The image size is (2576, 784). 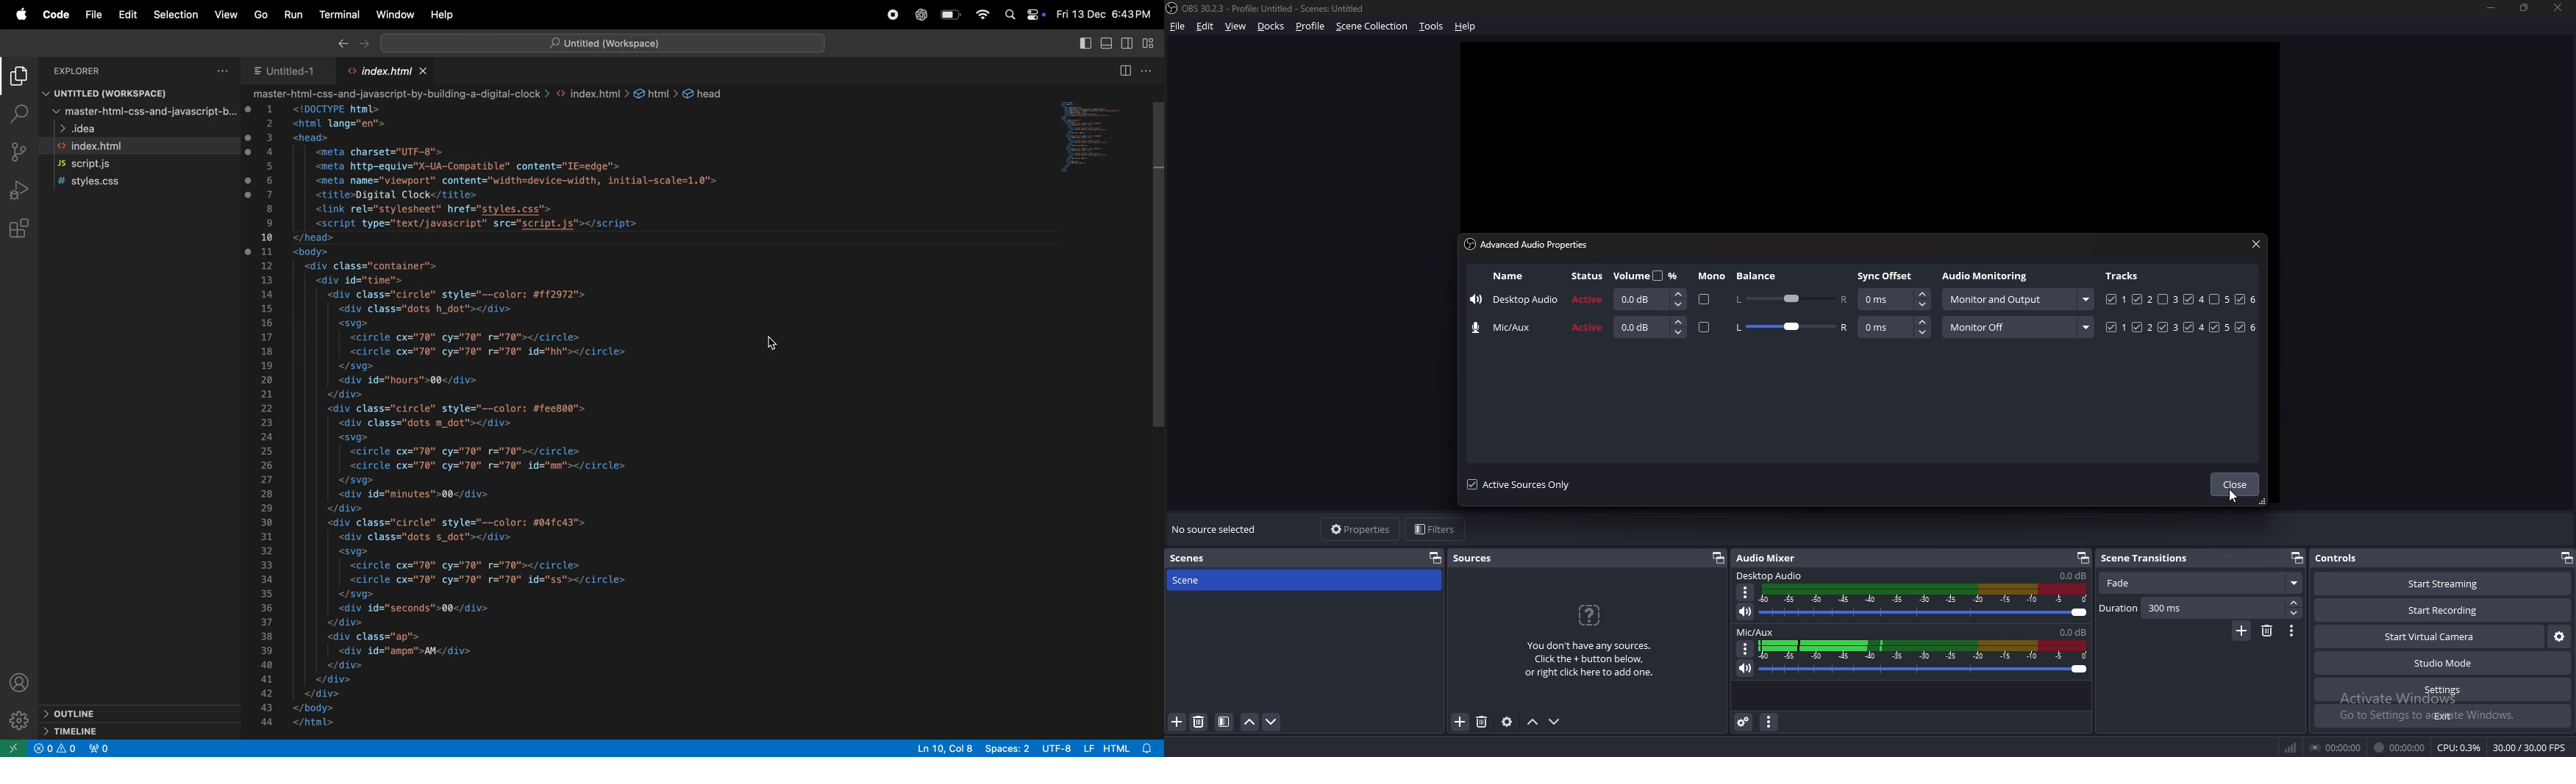 What do you see at coordinates (1555, 722) in the screenshot?
I see `move sources down` at bounding box center [1555, 722].